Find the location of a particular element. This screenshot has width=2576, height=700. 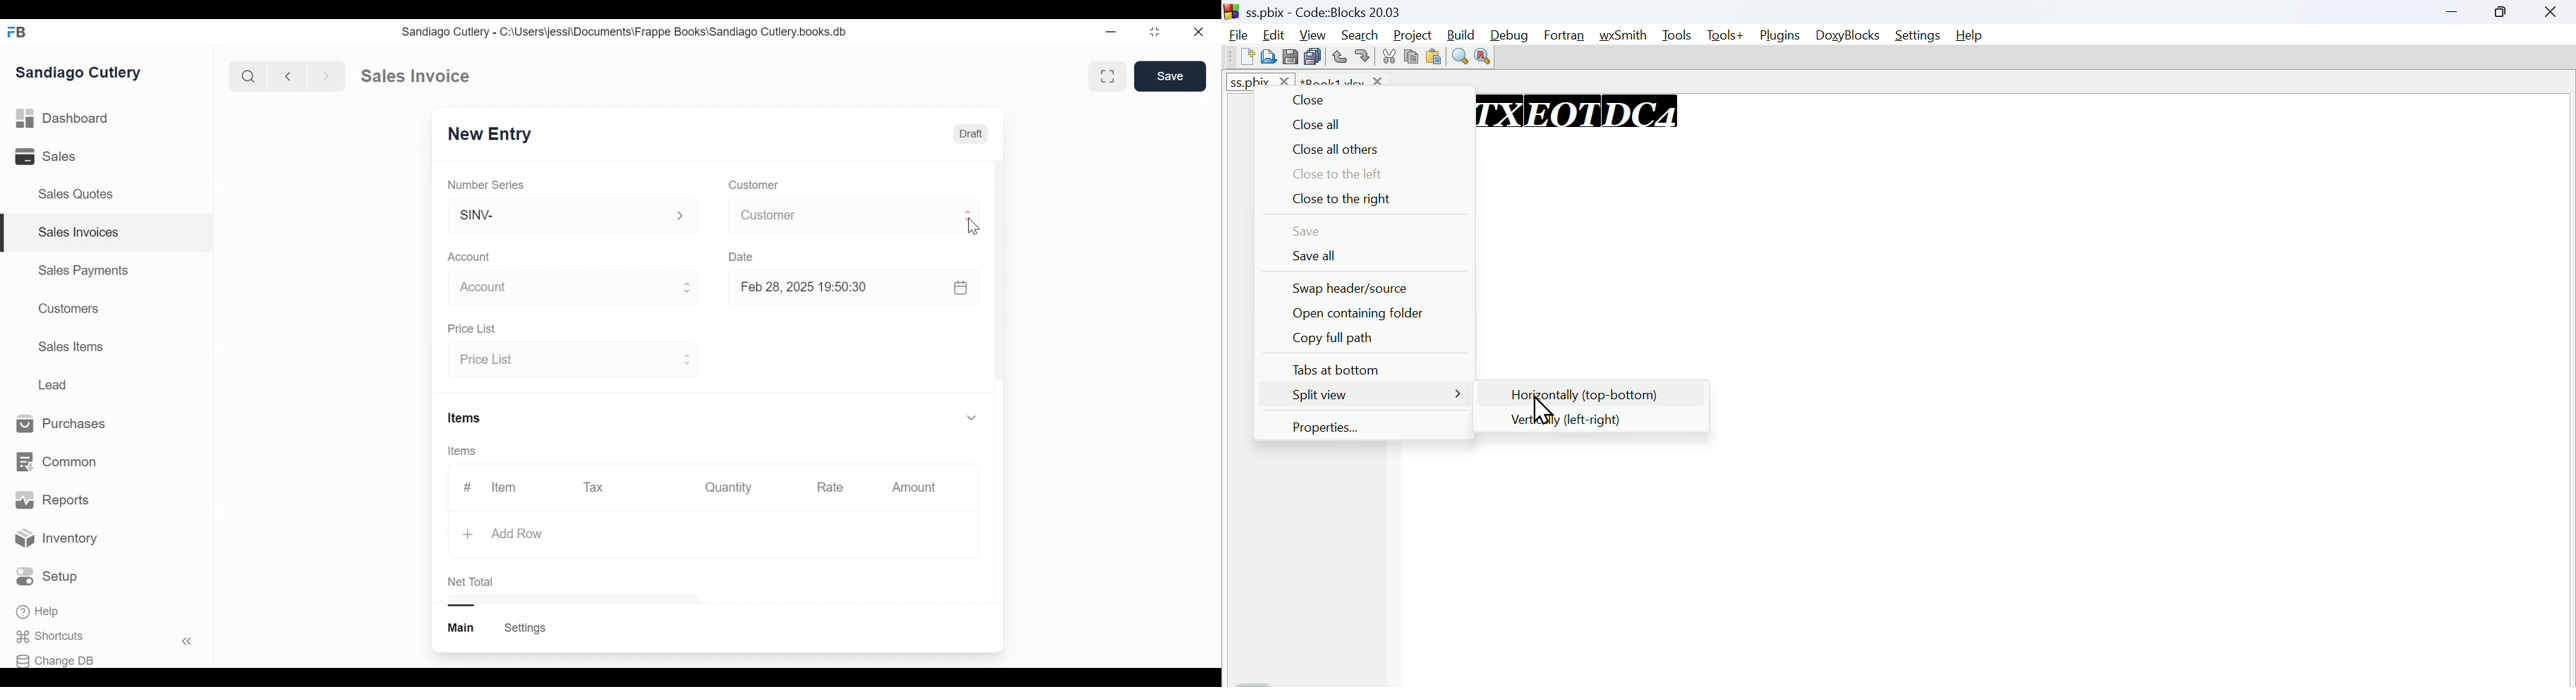

Sandiago Cutlery is located at coordinates (82, 73).